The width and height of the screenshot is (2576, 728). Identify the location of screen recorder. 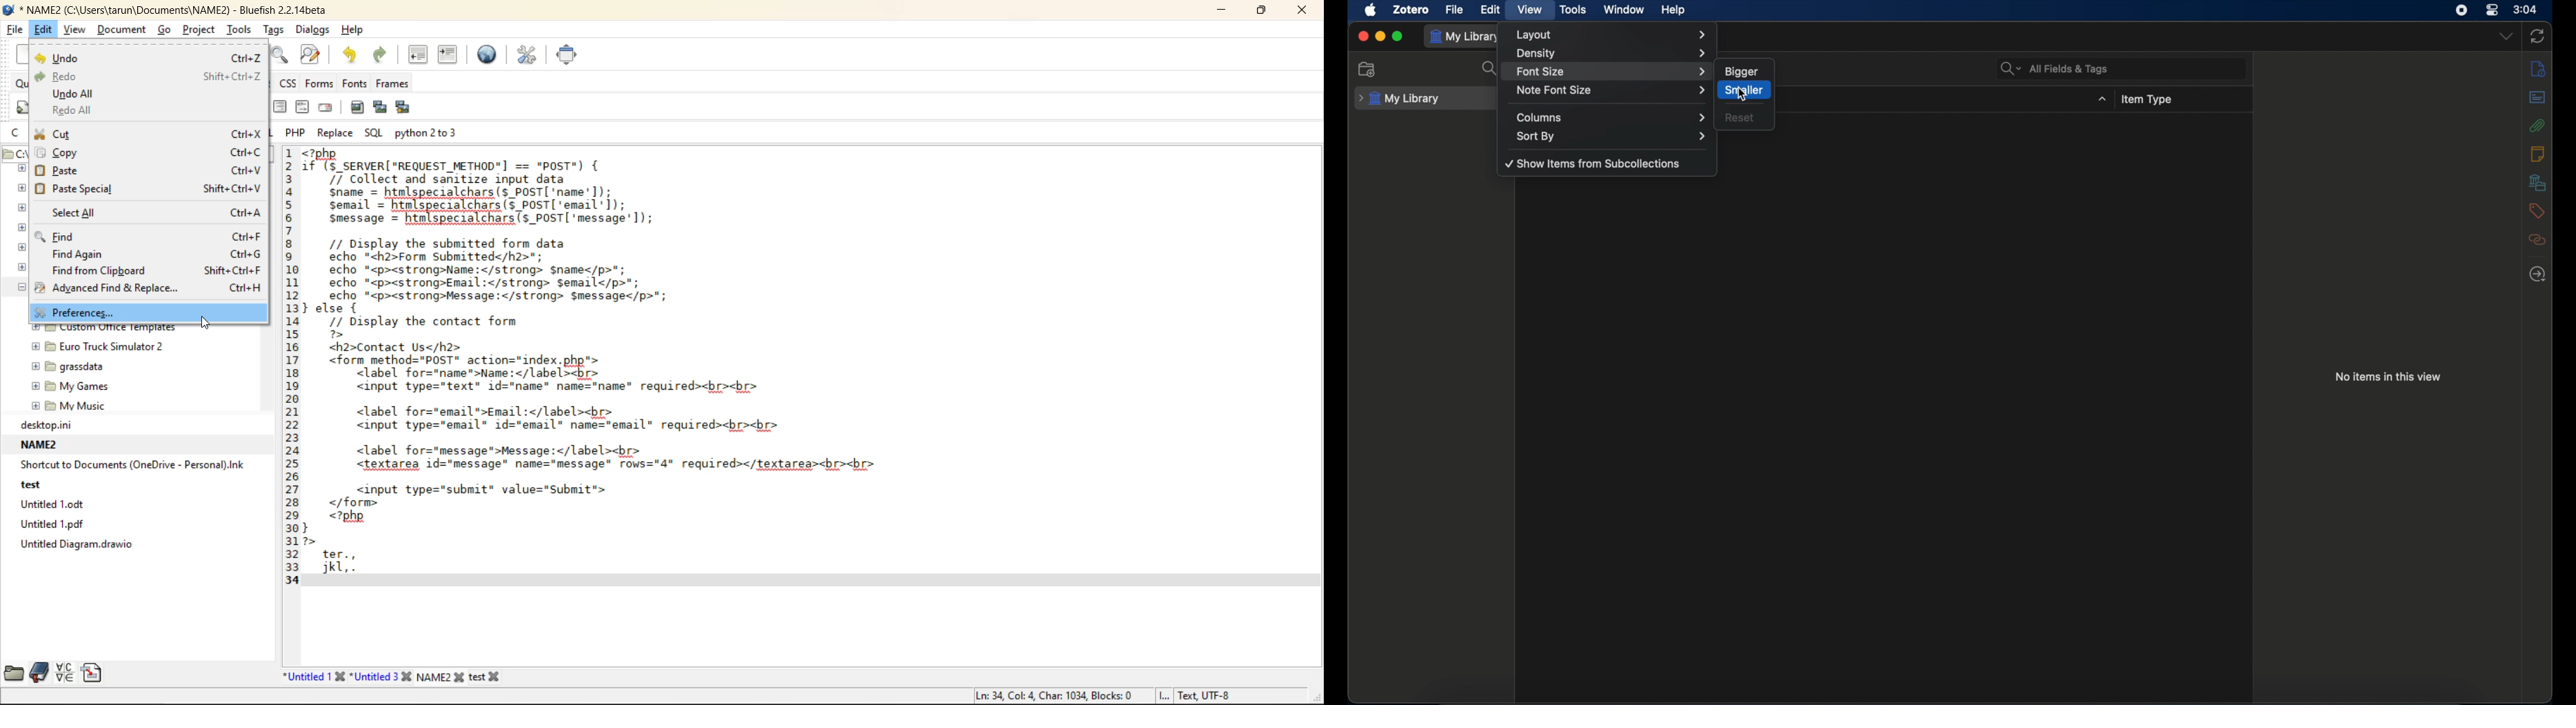
(2462, 10).